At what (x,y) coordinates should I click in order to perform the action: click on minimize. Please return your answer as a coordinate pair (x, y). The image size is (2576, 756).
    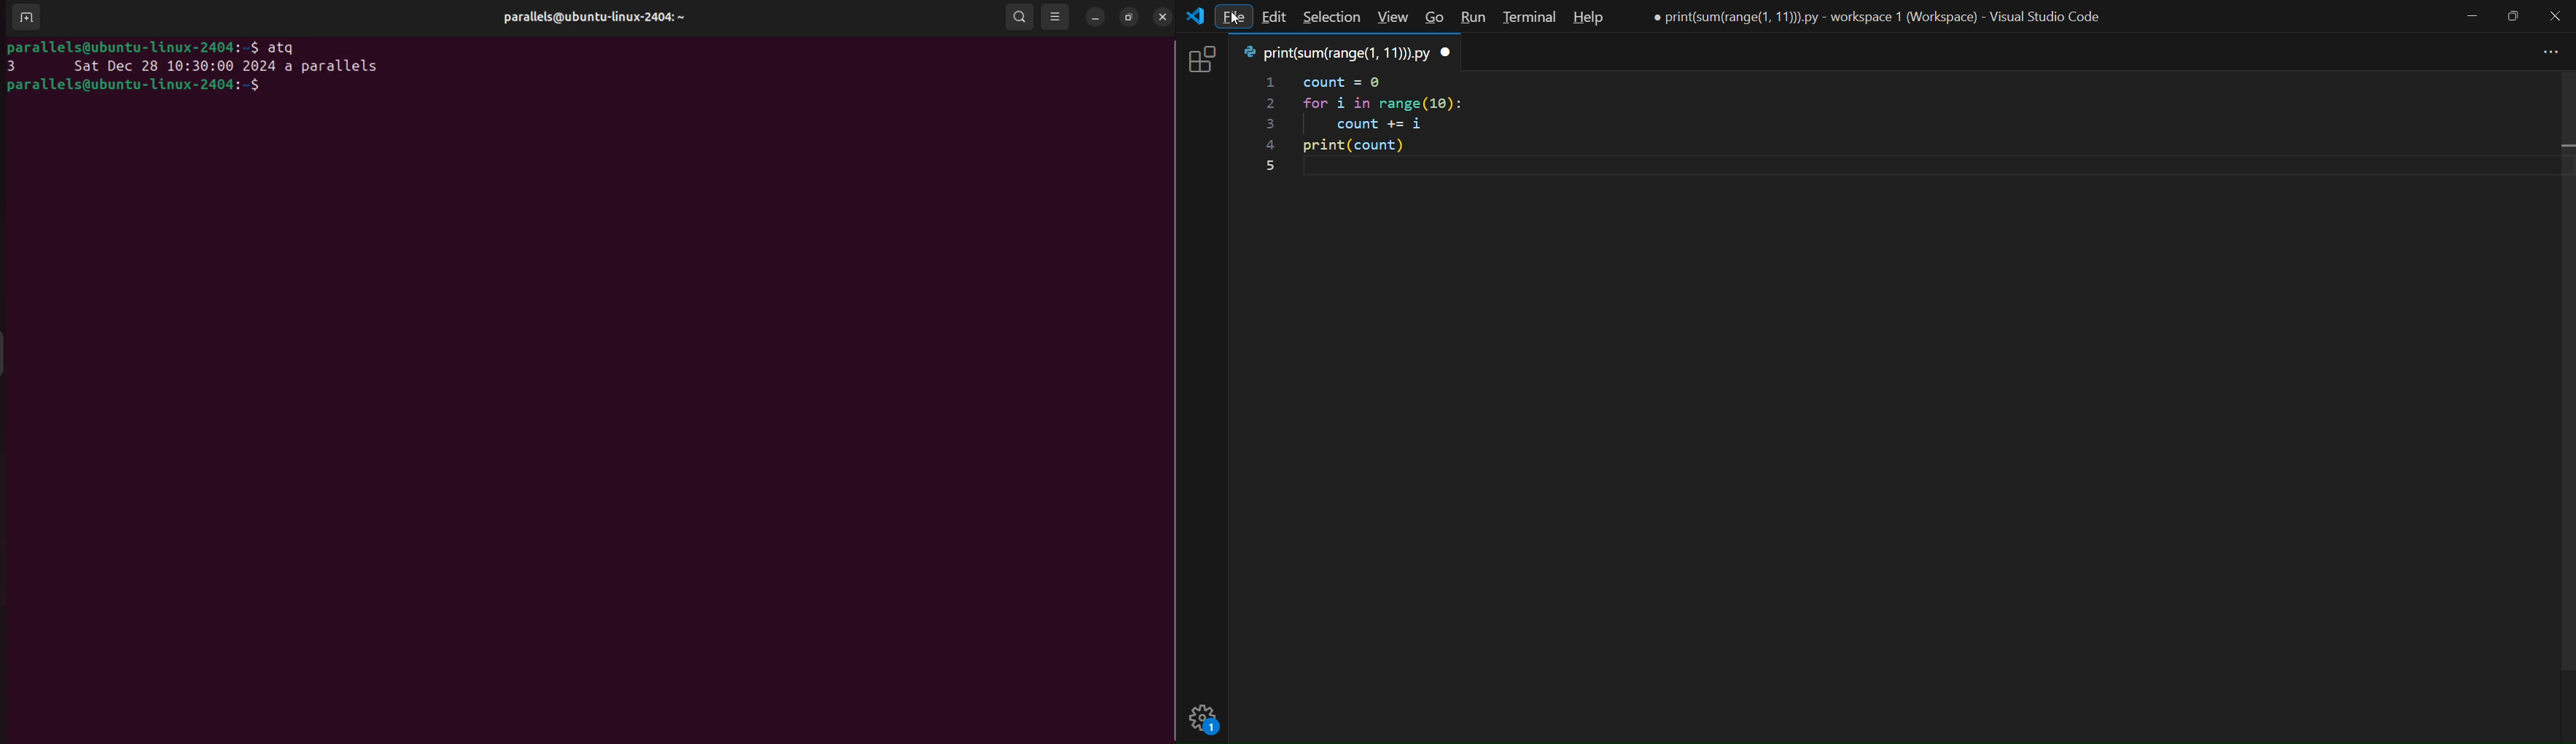
    Looking at the image, I should click on (2471, 17).